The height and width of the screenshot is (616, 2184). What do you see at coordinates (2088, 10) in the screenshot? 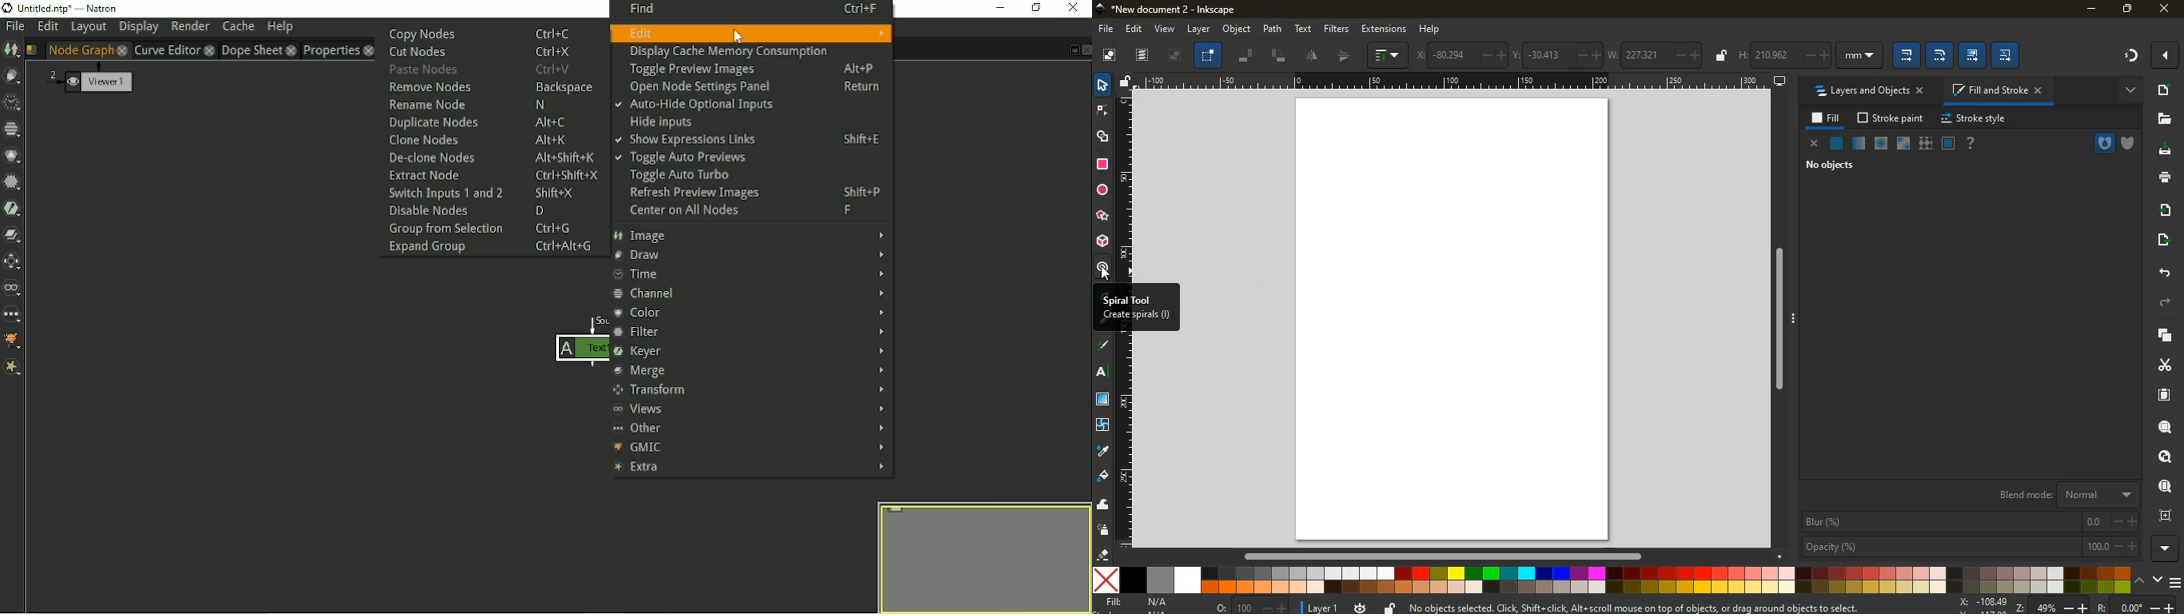
I see `minimize` at bounding box center [2088, 10].